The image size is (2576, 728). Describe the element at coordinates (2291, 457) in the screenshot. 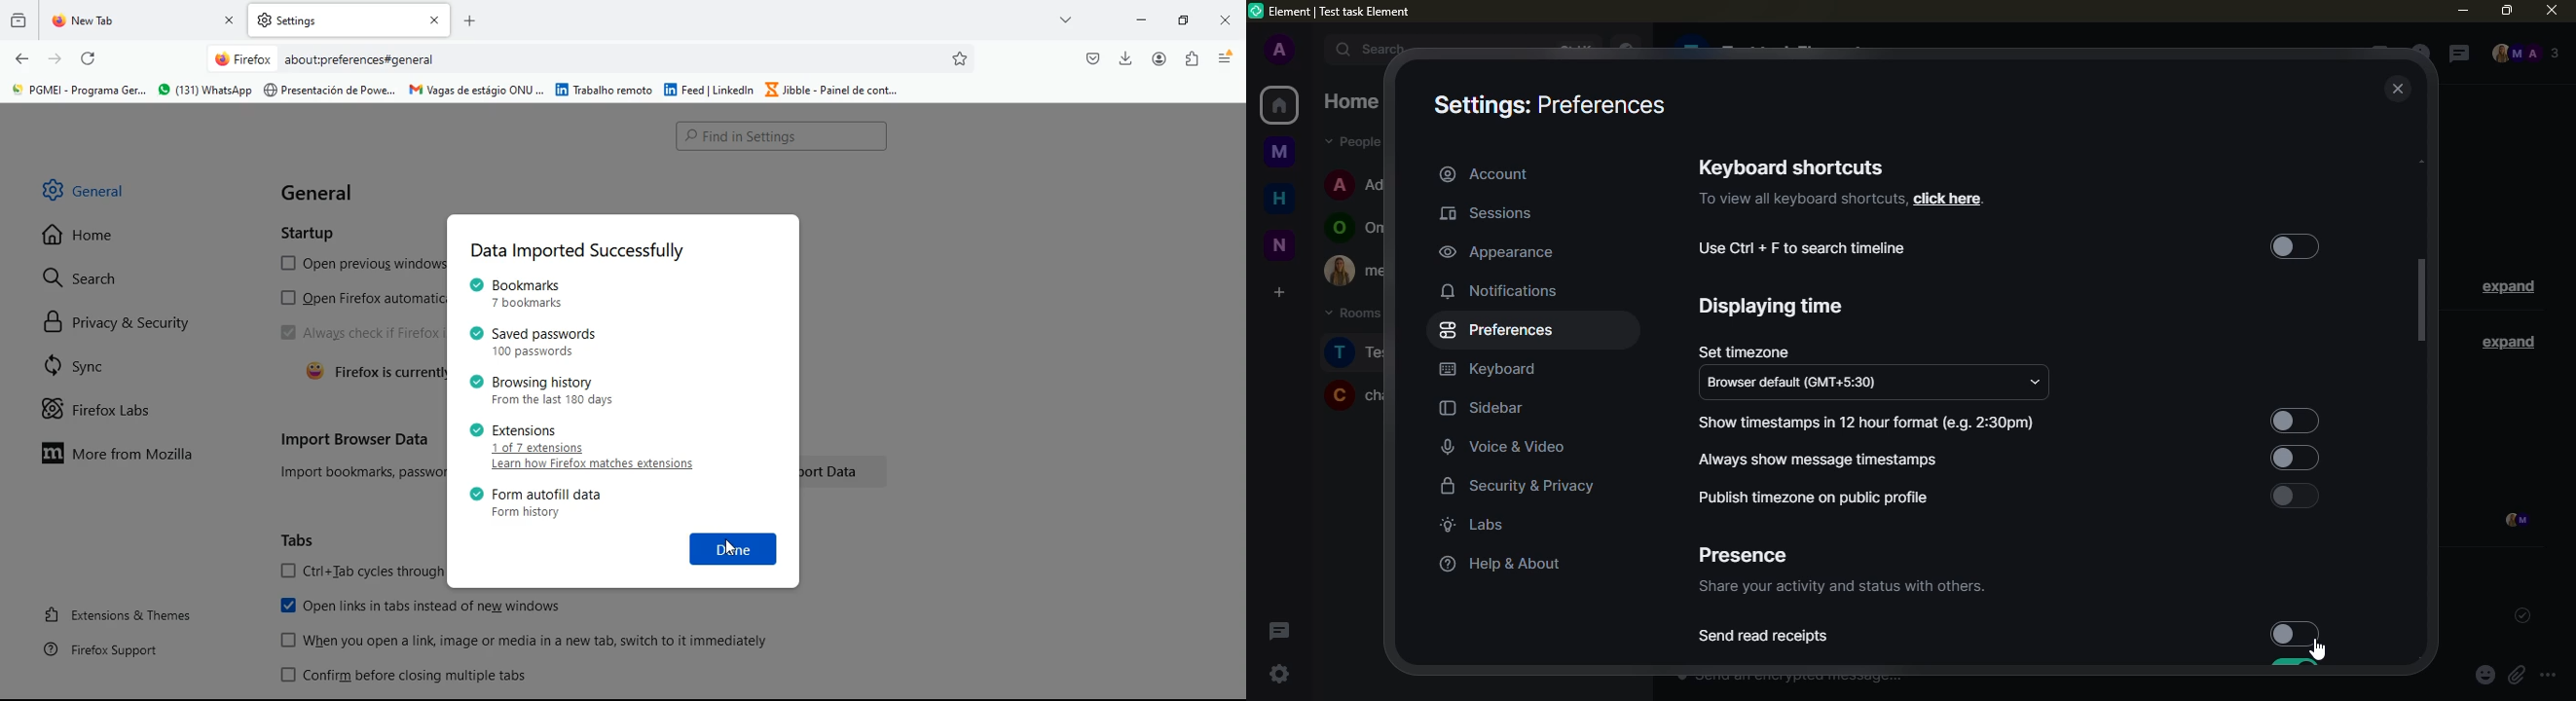

I see `enable` at that location.